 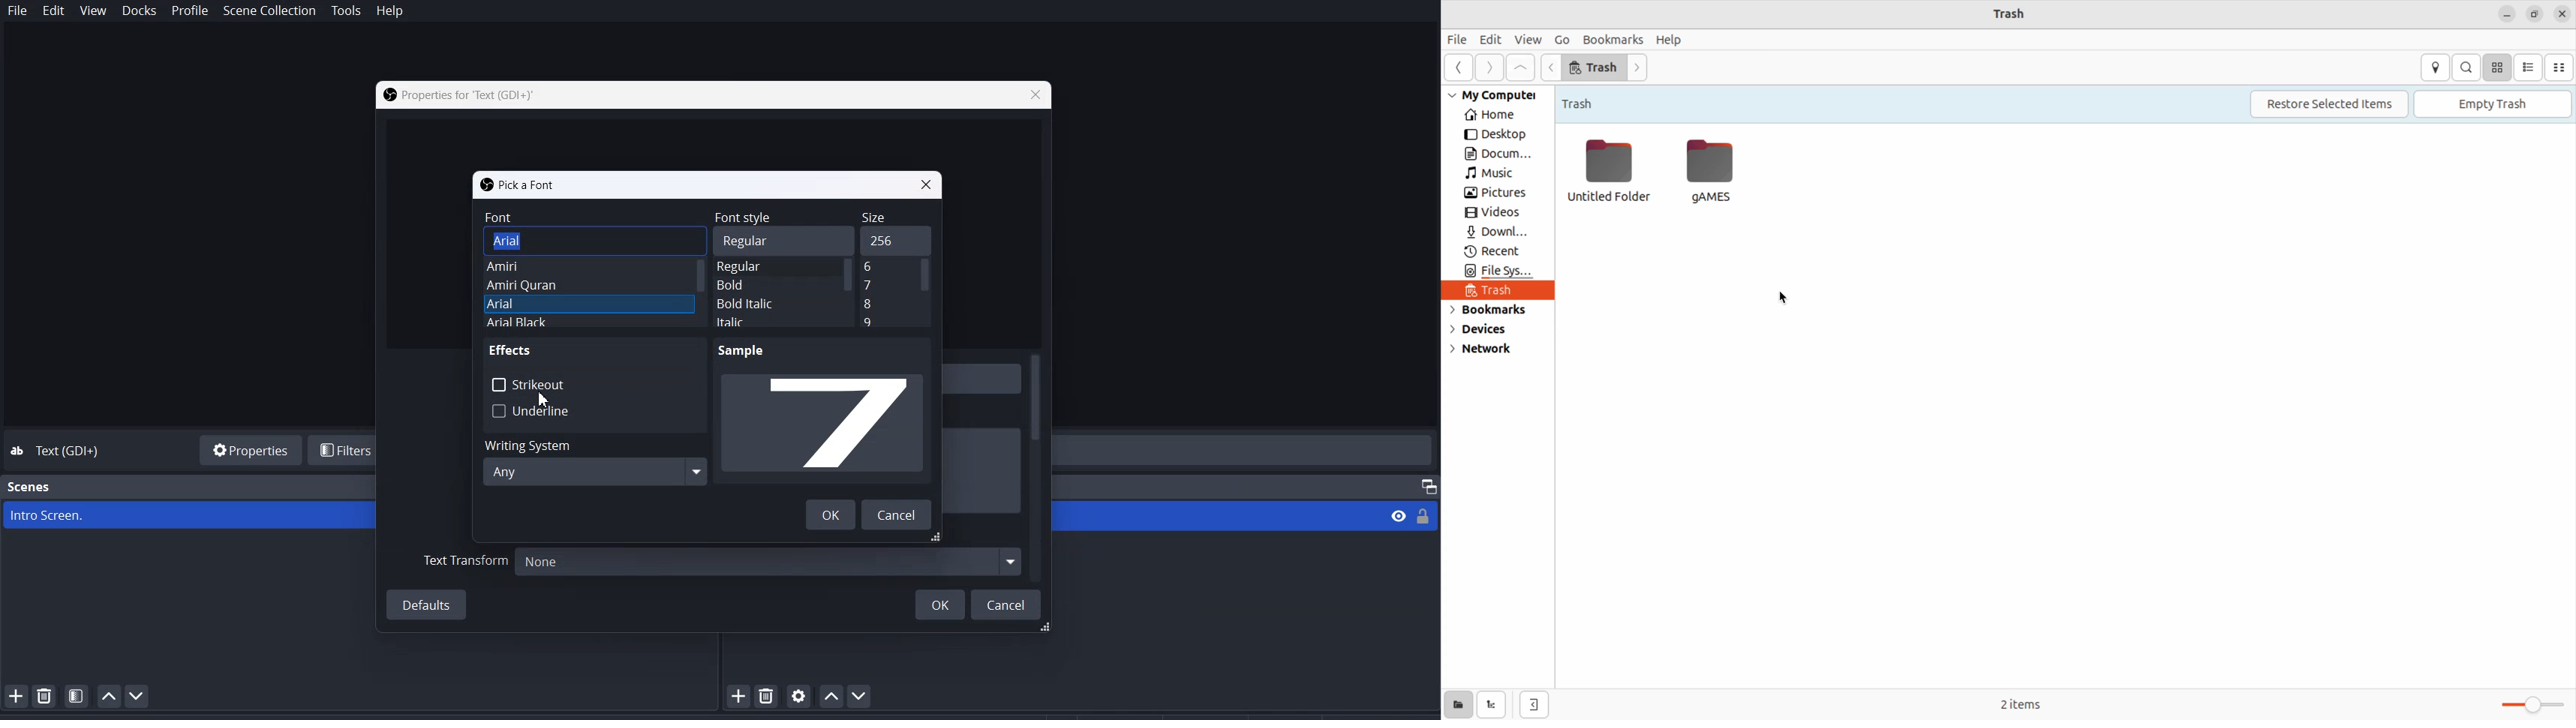 I want to click on Arial Black, so click(x=541, y=322).